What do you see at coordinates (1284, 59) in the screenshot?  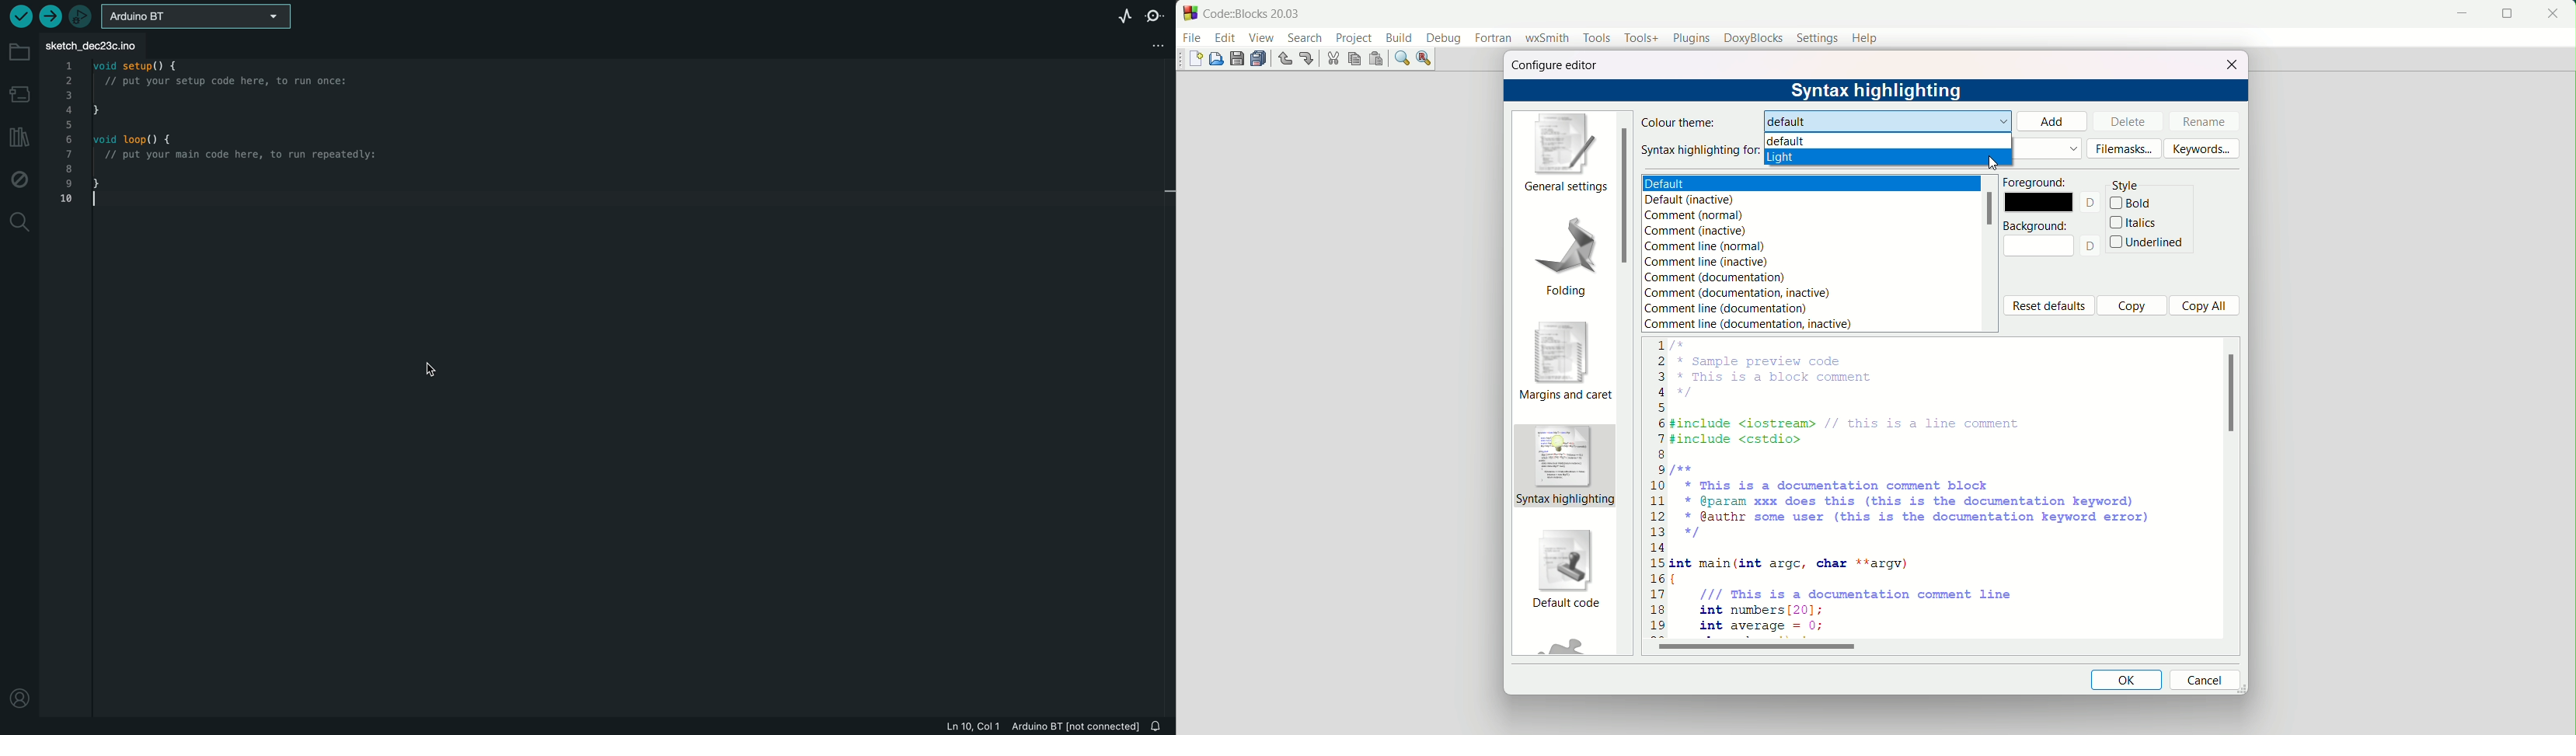 I see `undo` at bounding box center [1284, 59].